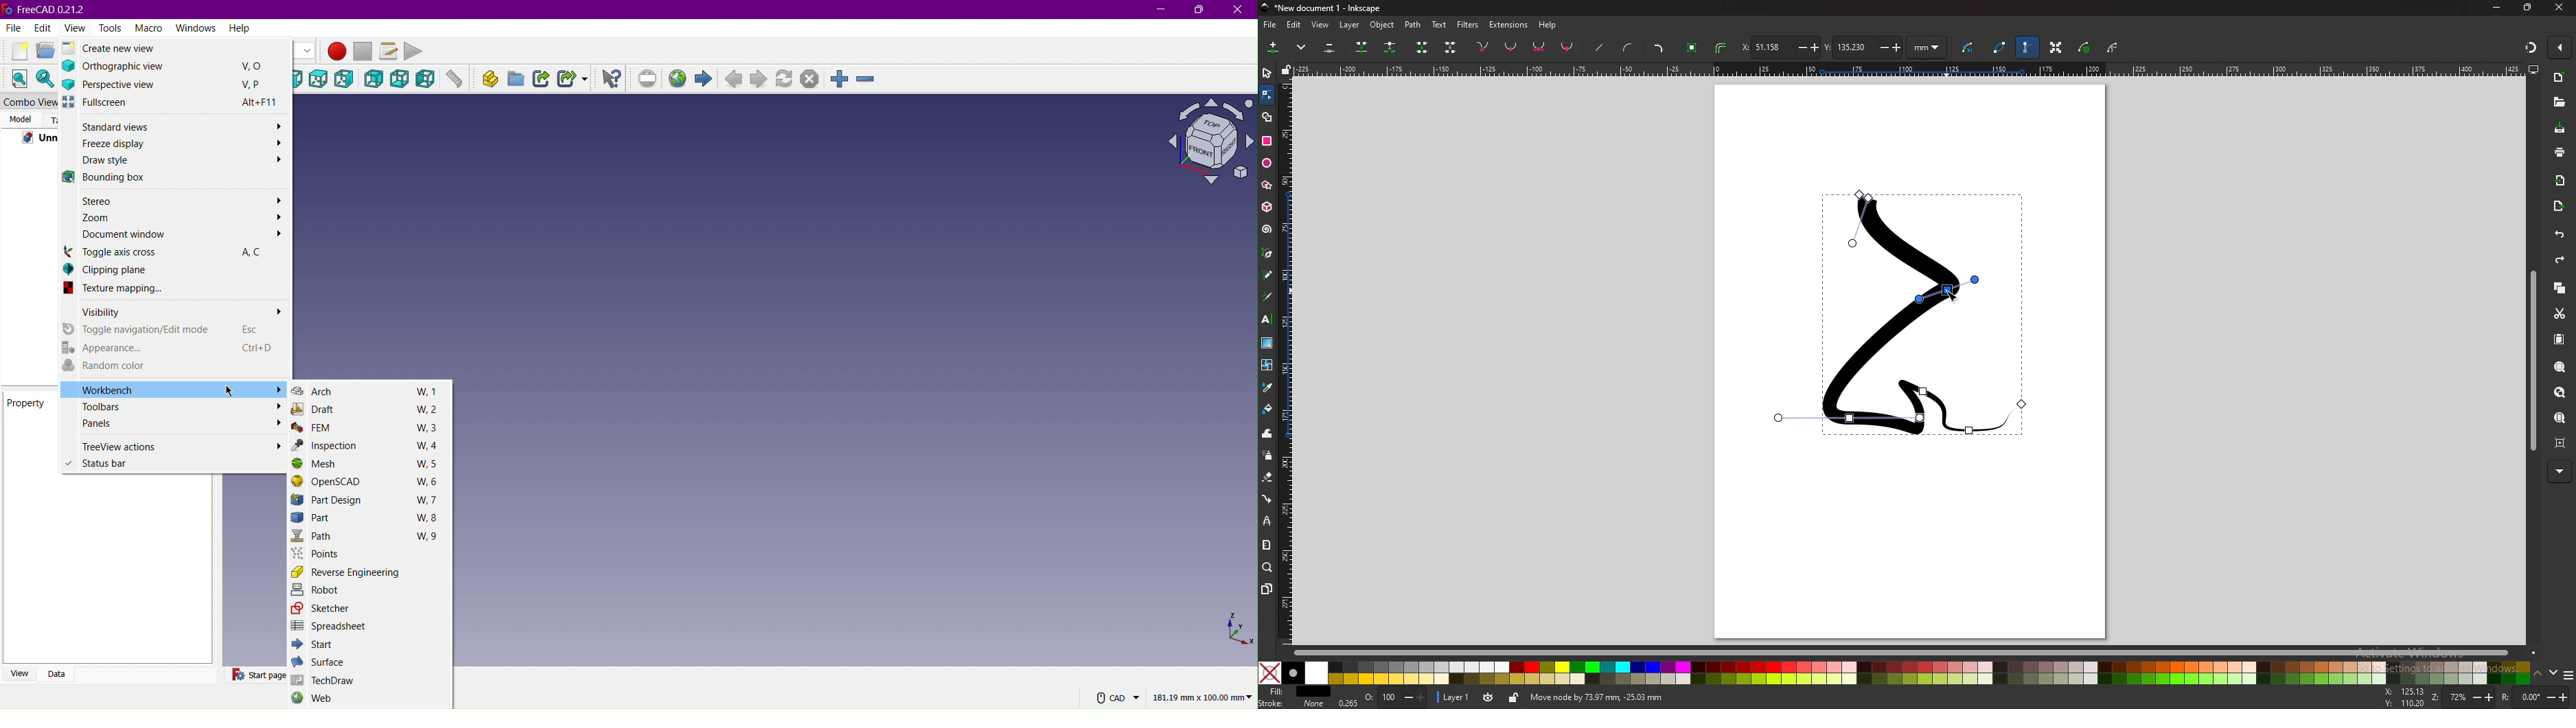 The width and height of the screenshot is (2576, 728). What do you see at coordinates (173, 202) in the screenshot?
I see `Stereo` at bounding box center [173, 202].